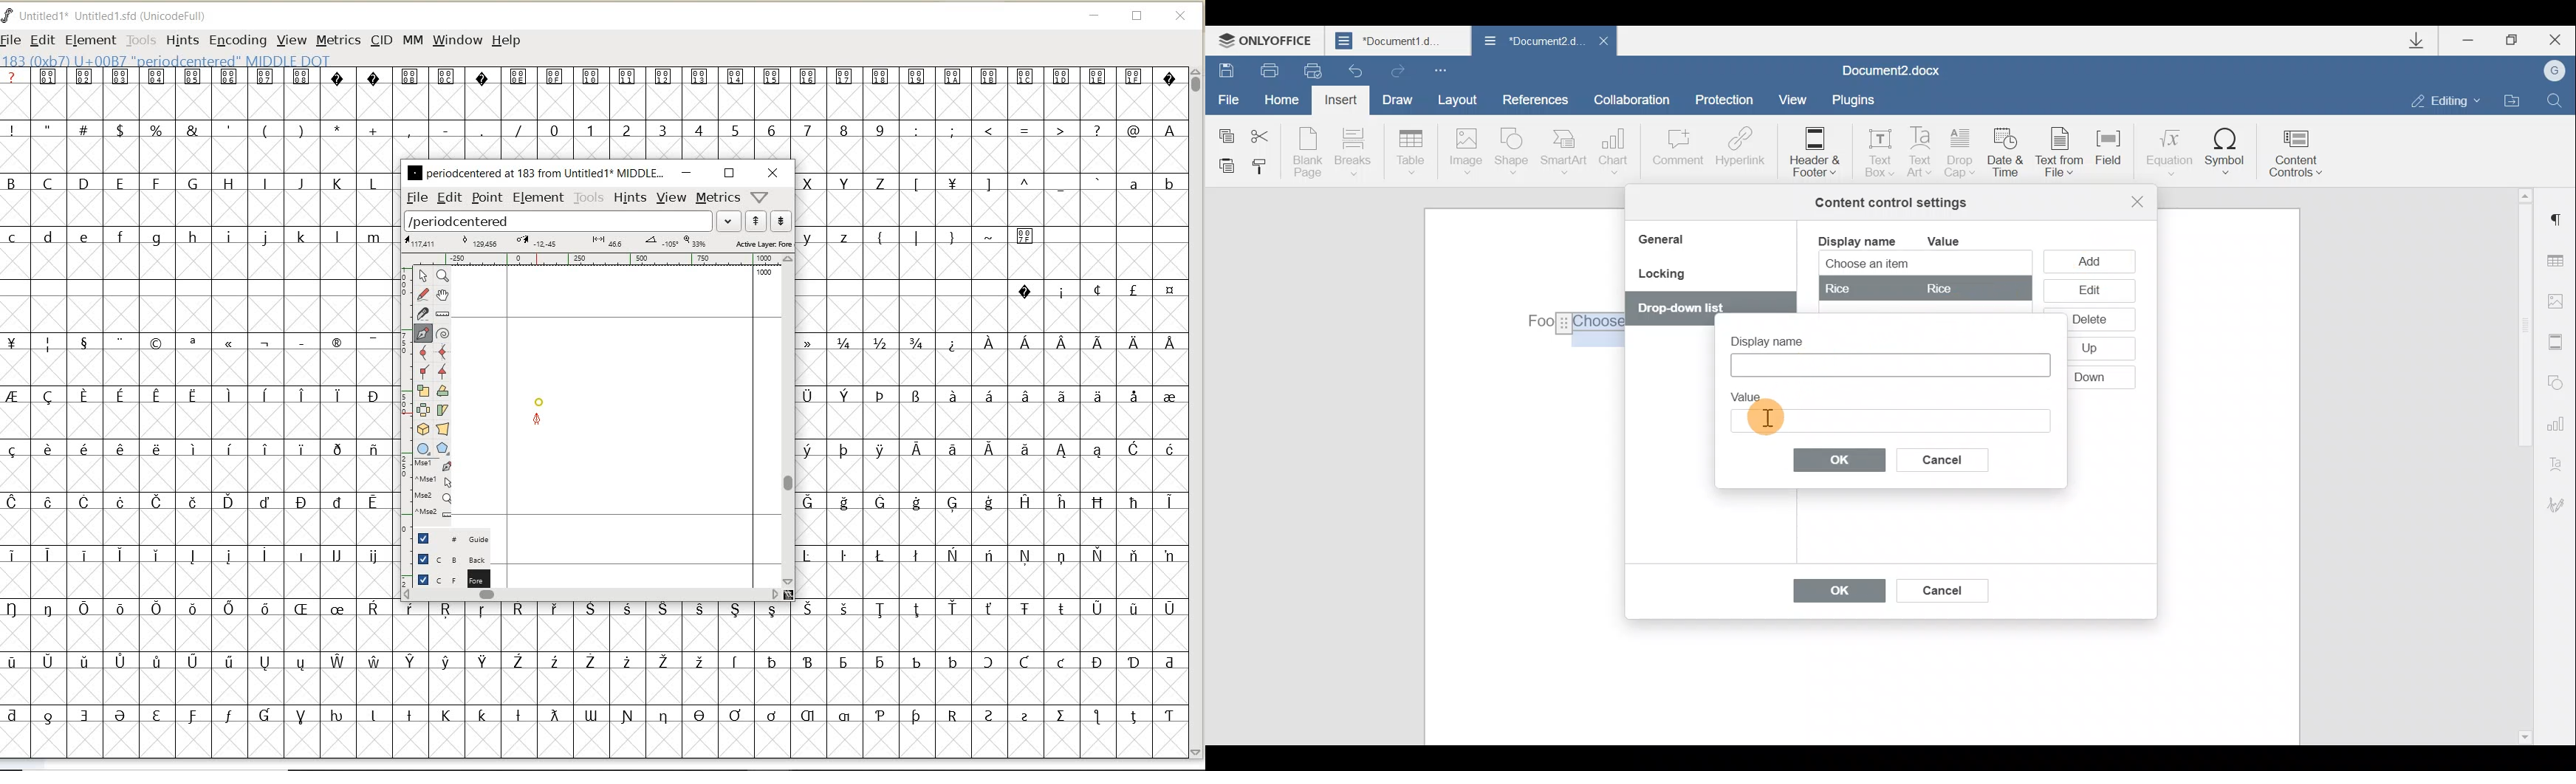 This screenshot has width=2576, height=784. Describe the element at coordinates (442, 295) in the screenshot. I see `scroll by hand` at that location.